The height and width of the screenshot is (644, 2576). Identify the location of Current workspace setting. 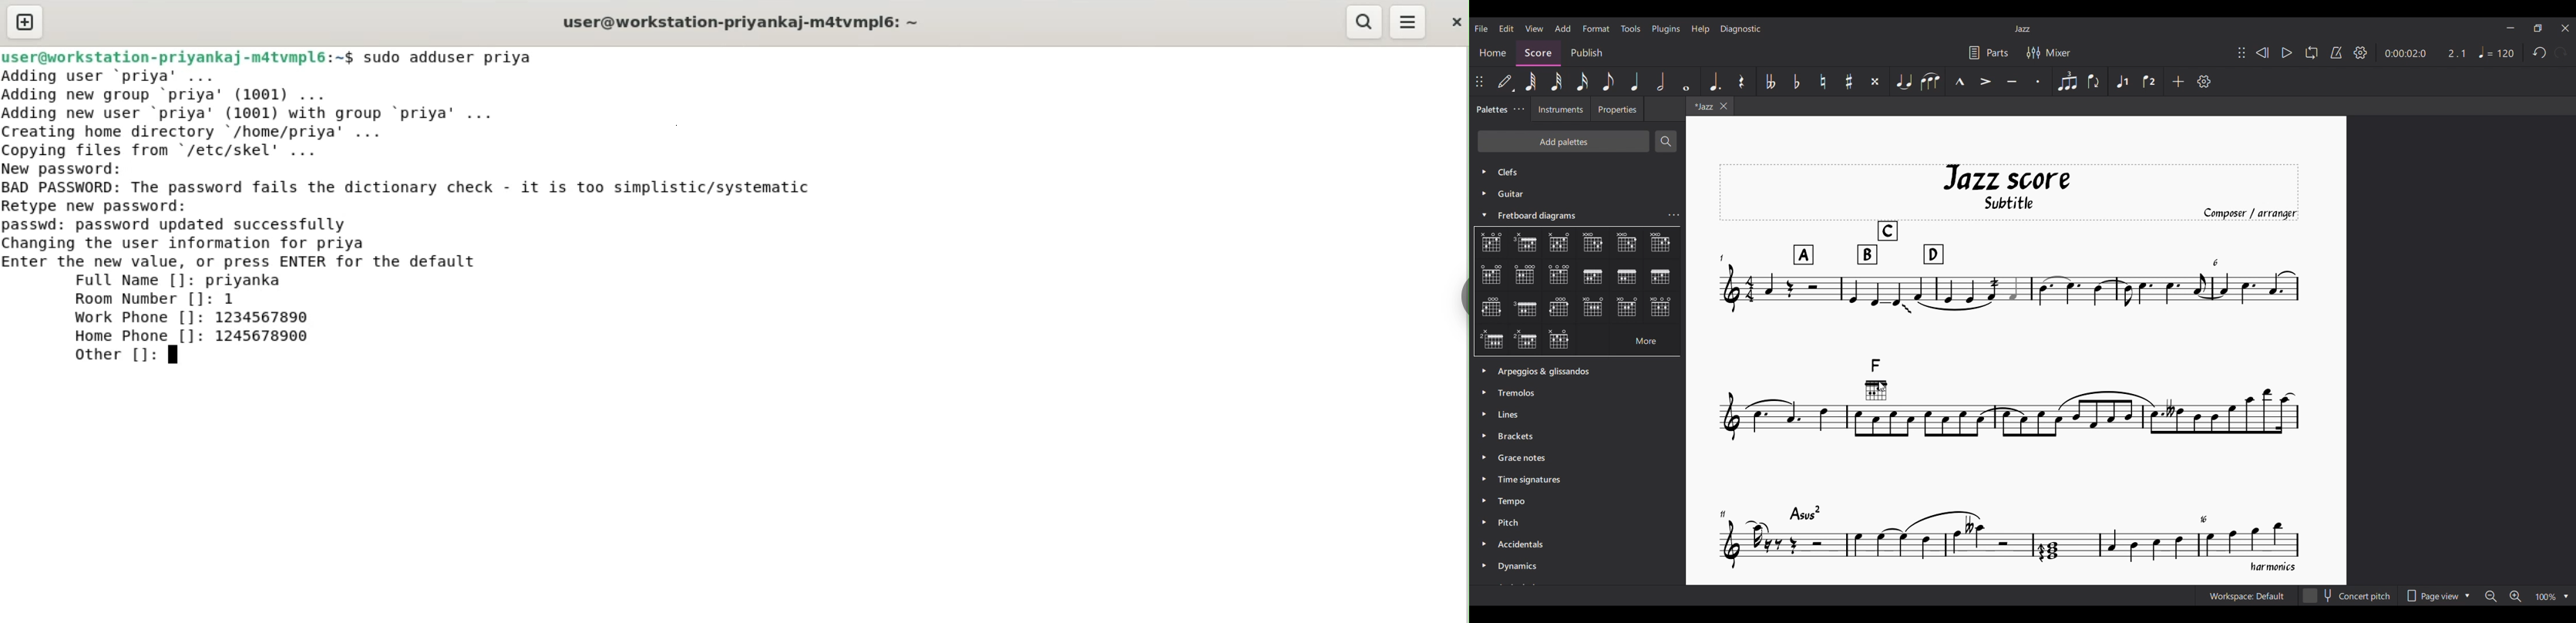
(2247, 595).